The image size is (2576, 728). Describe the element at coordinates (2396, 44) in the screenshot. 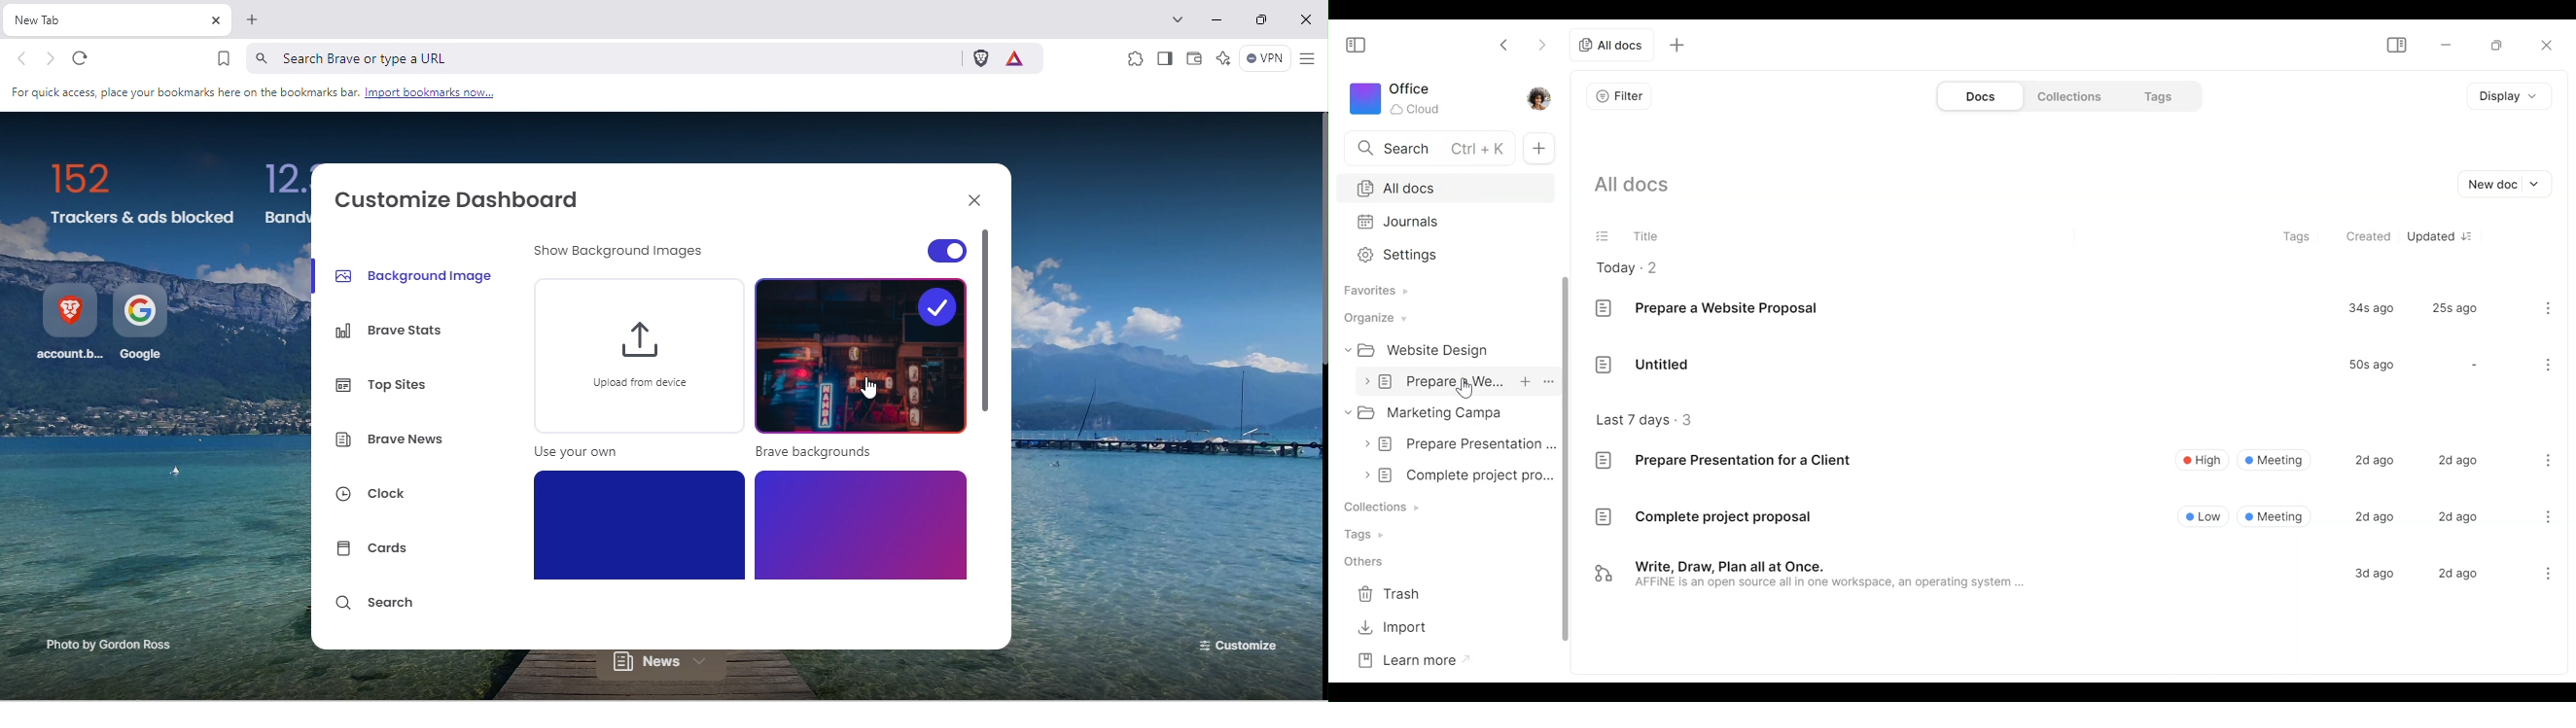

I see `Show/Hide Sidebar` at that location.